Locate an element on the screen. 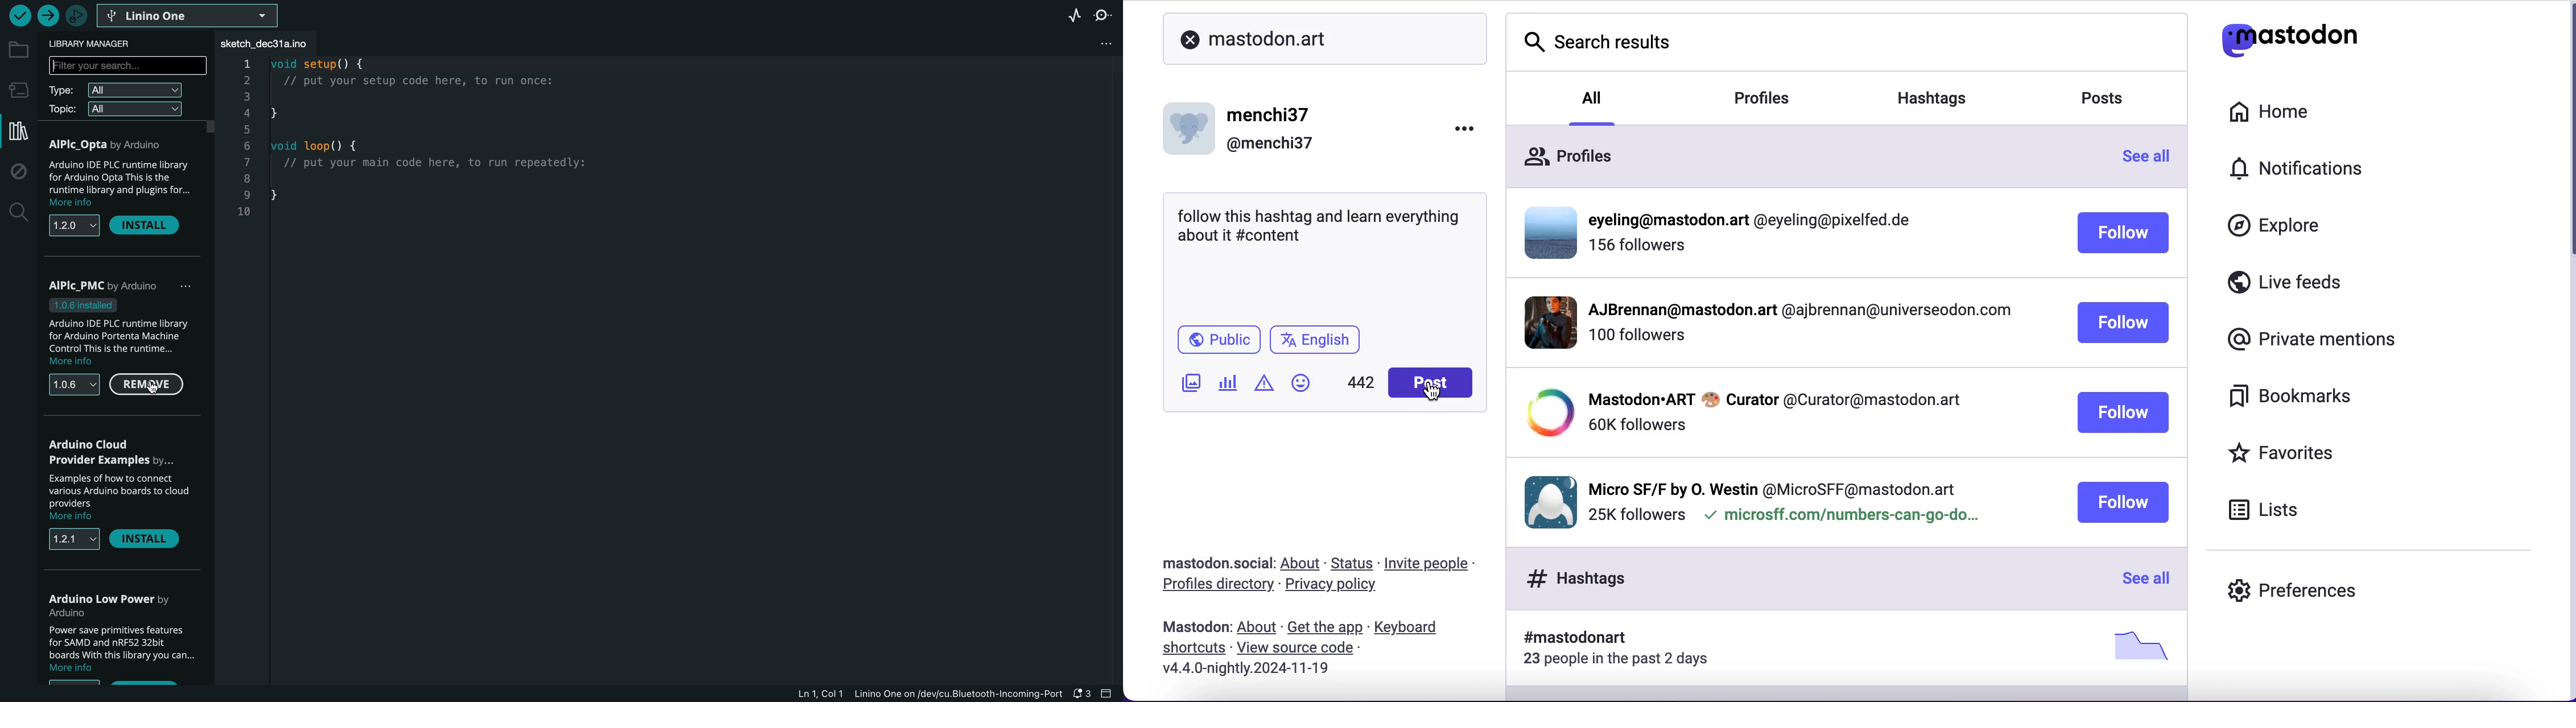  profile is located at coordinates (1798, 313).